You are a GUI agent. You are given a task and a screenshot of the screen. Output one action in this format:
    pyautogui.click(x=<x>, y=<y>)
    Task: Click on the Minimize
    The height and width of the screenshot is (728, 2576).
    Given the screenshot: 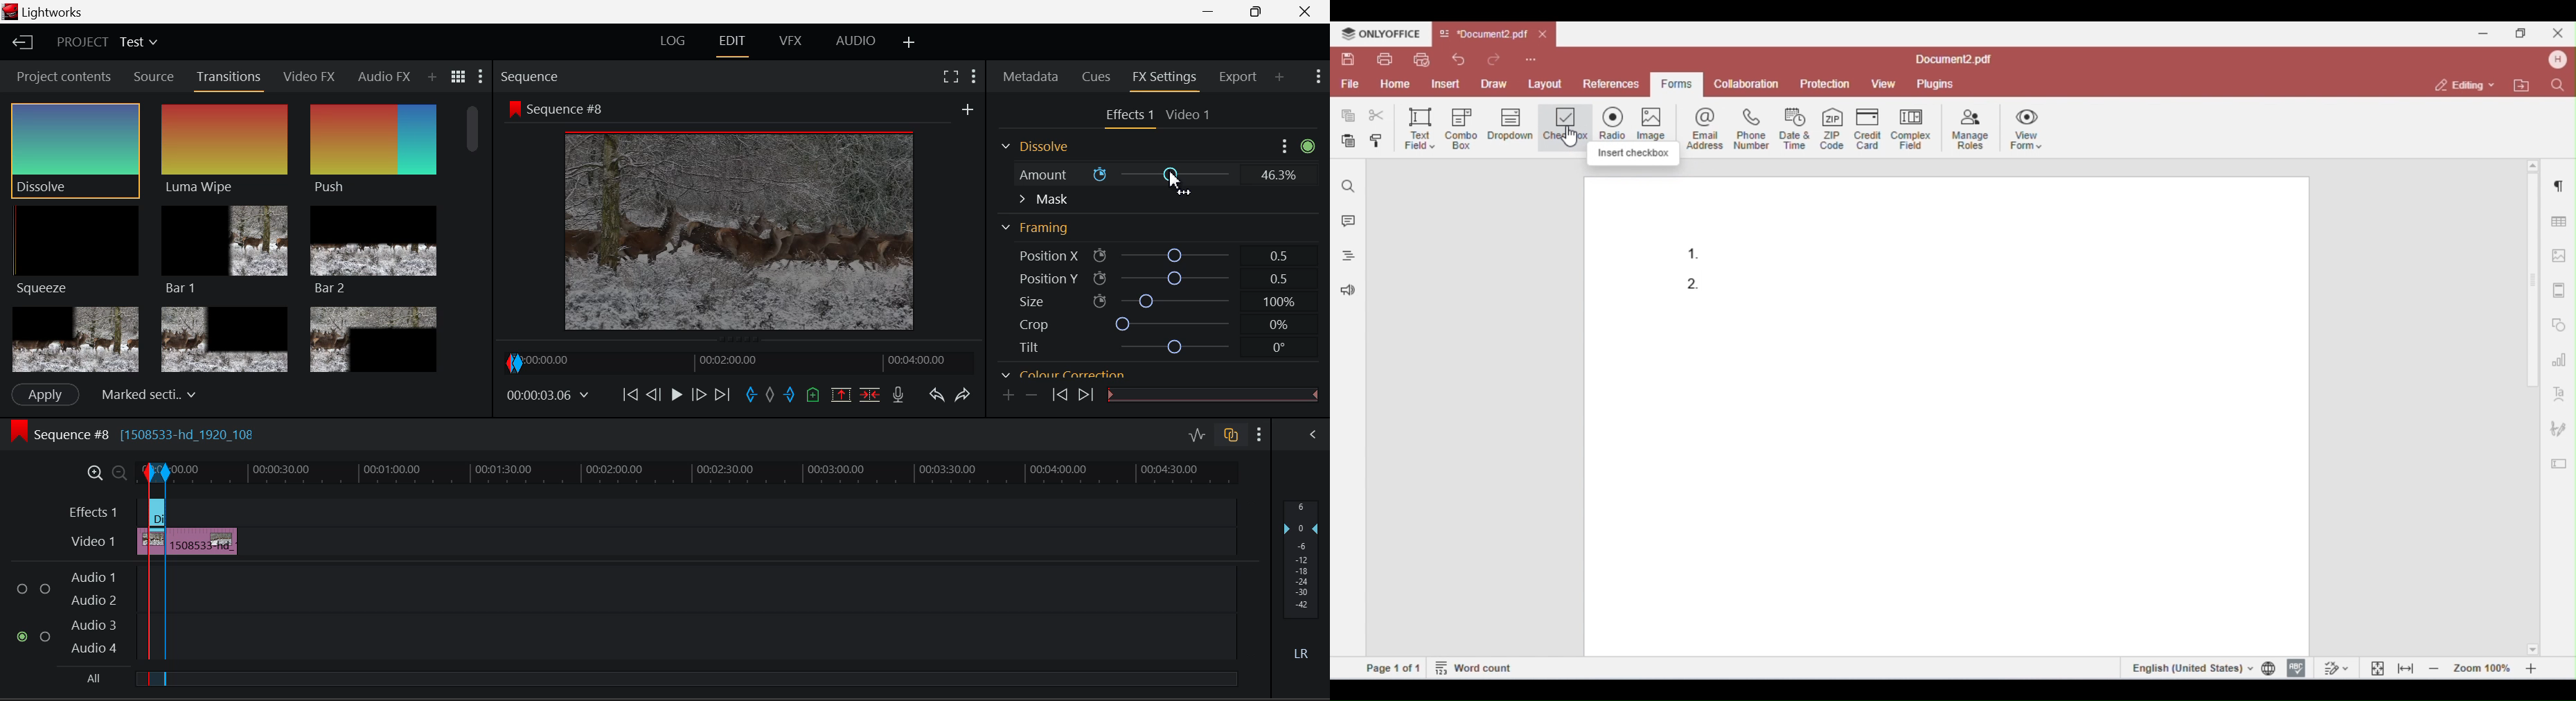 What is the action you would take?
    pyautogui.click(x=1259, y=12)
    